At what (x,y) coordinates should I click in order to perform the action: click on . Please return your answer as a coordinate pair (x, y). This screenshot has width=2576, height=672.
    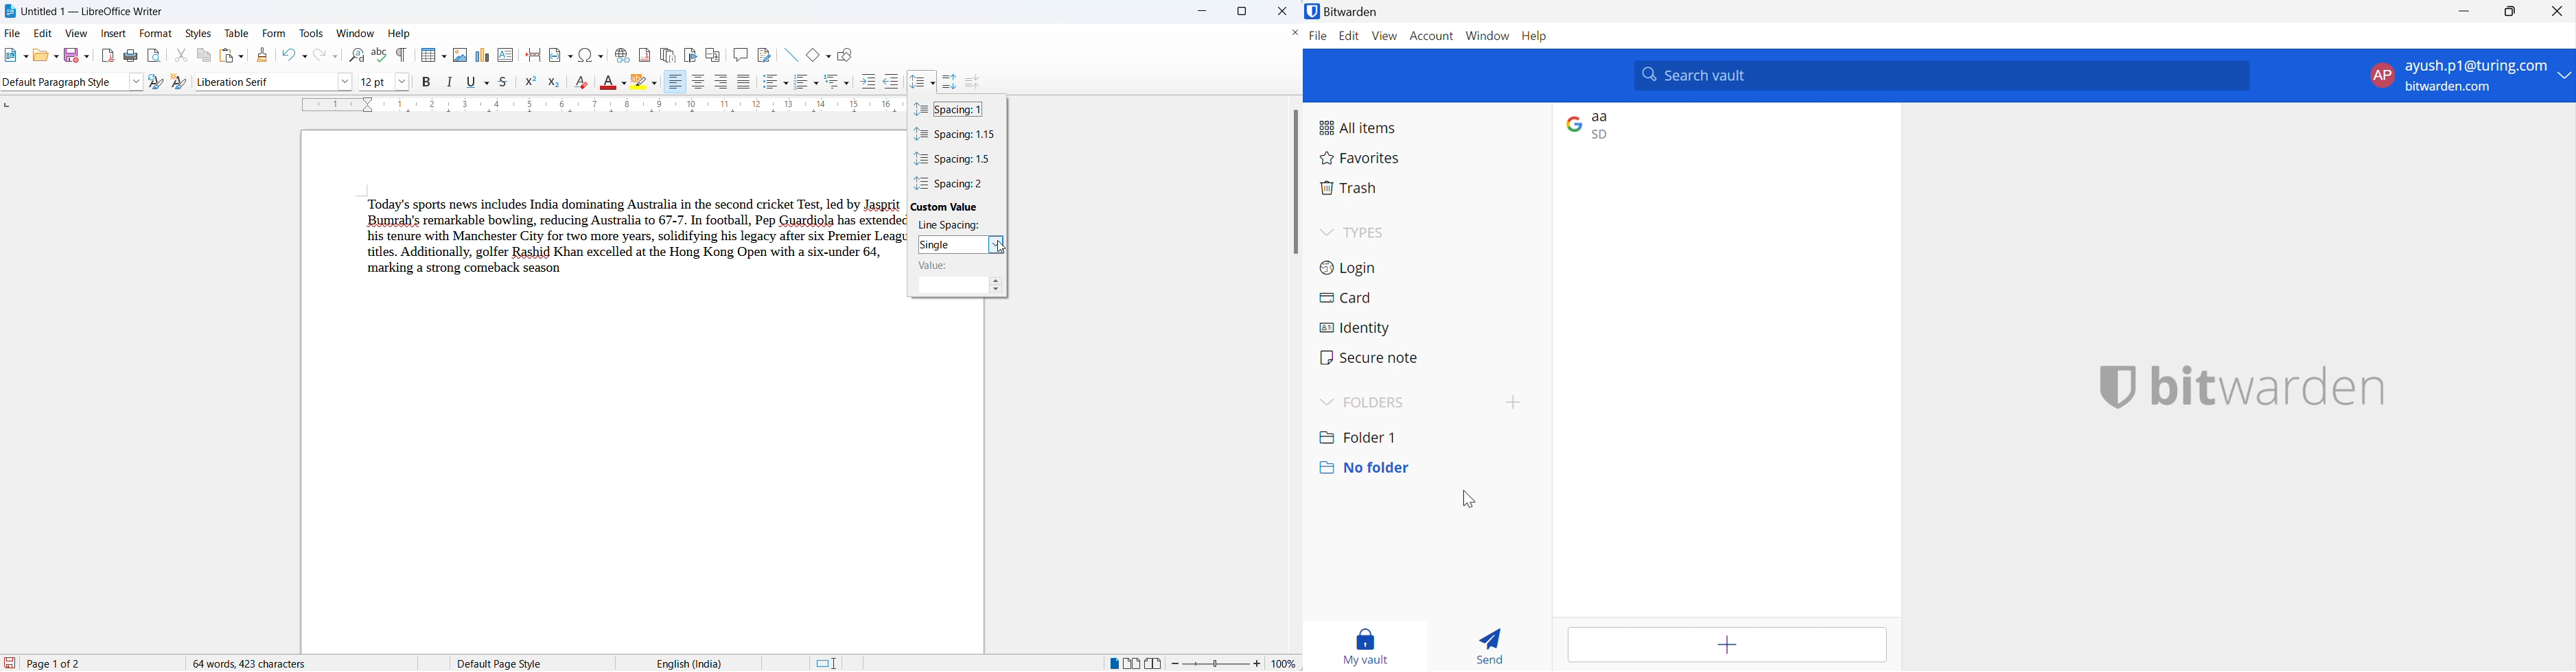
    Looking at the image, I should click on (1343, 12).